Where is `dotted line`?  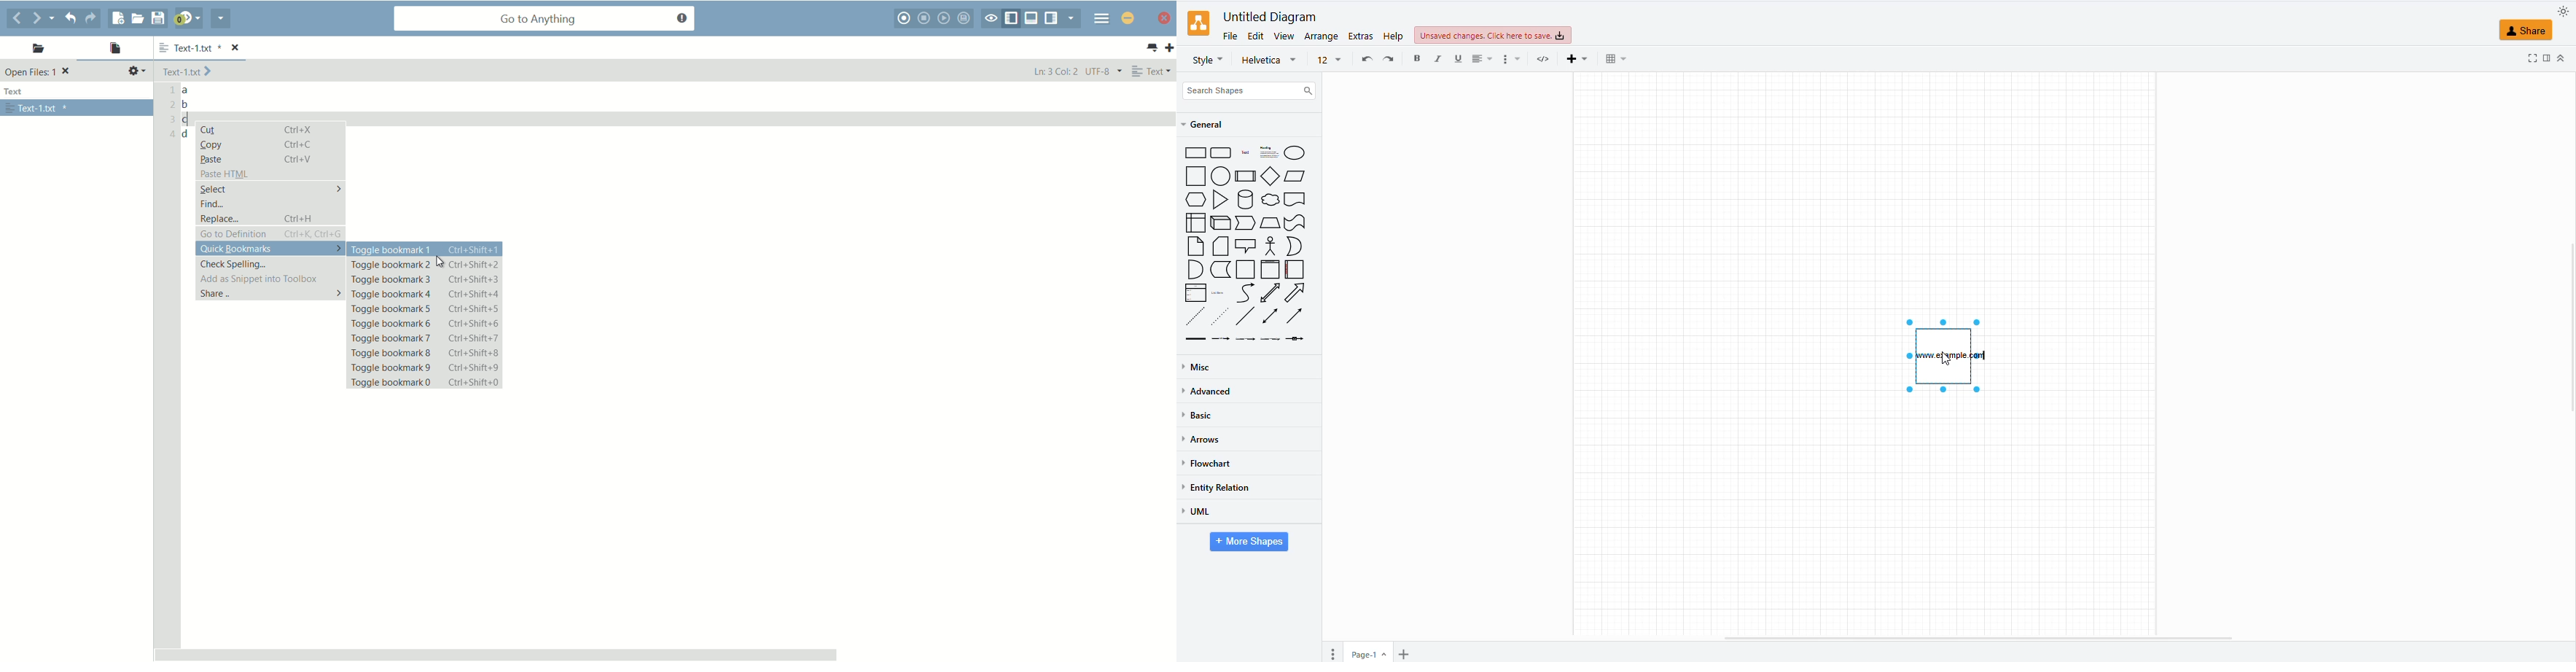
dotted line is located at coordinates (1222, 316).